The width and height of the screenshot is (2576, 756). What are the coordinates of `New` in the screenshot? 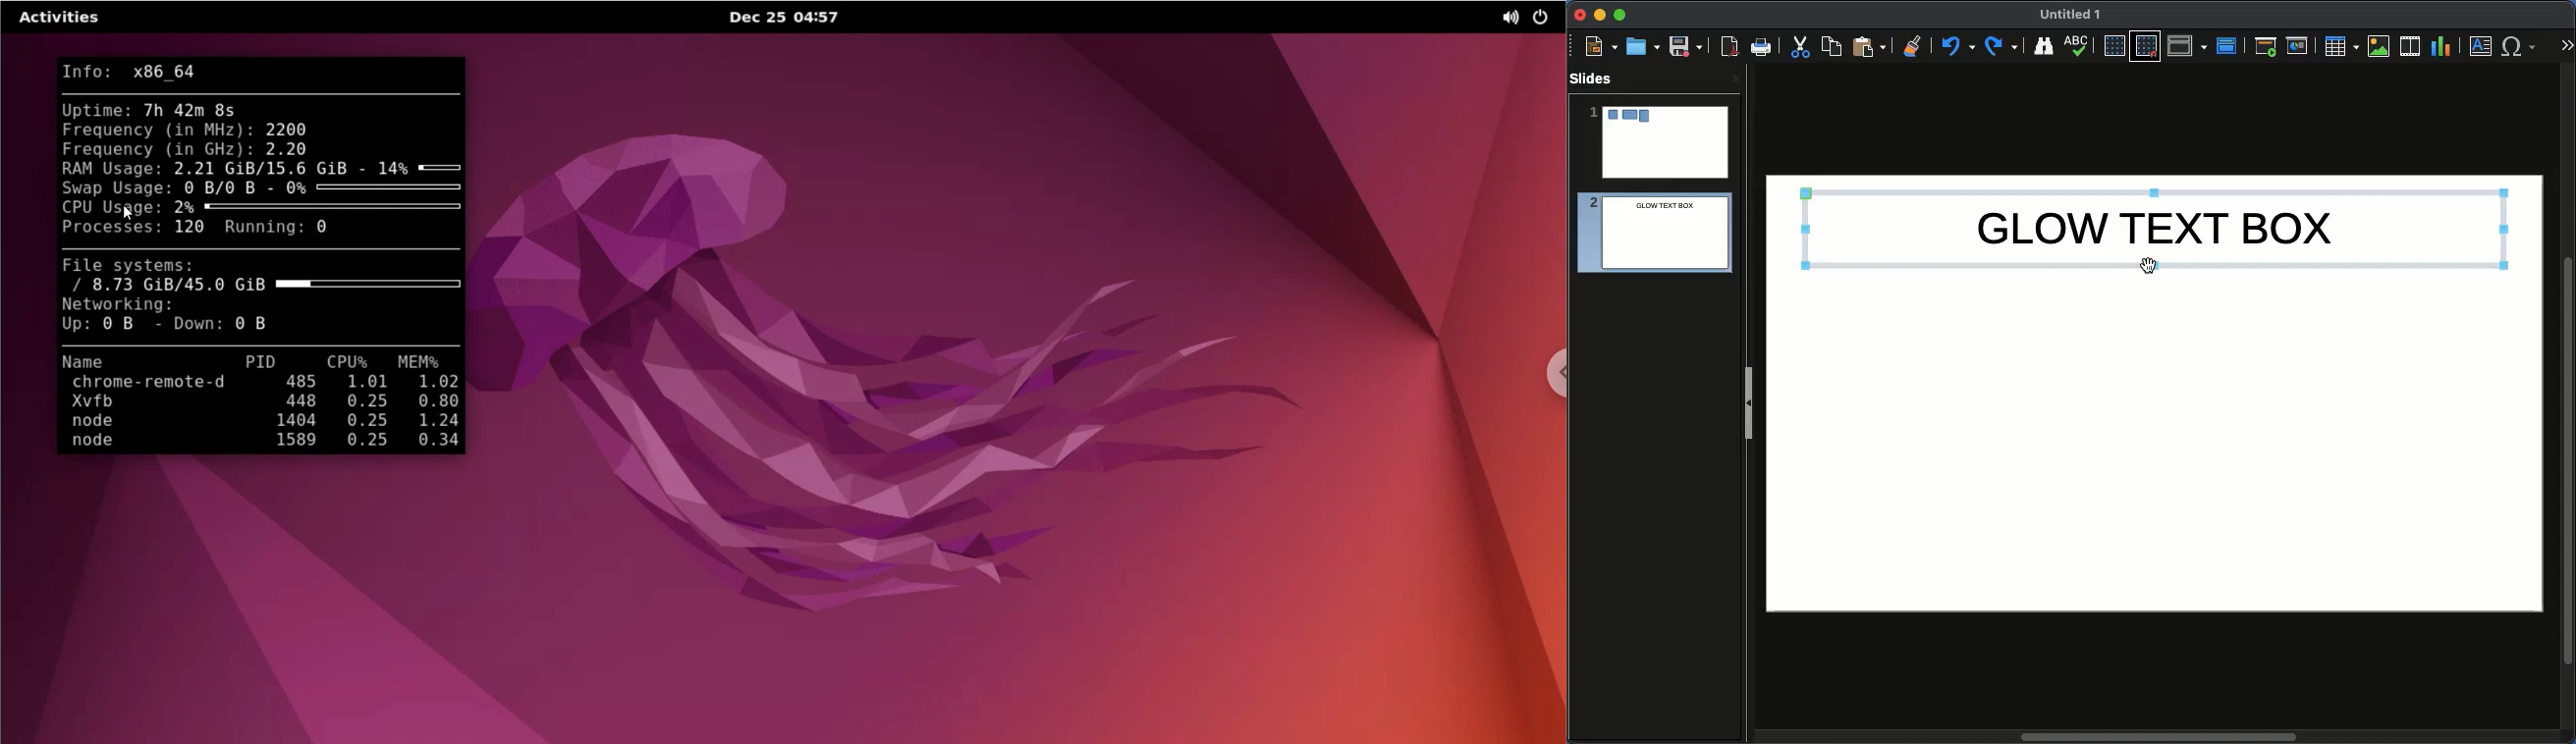 It's located at (1601, 45).